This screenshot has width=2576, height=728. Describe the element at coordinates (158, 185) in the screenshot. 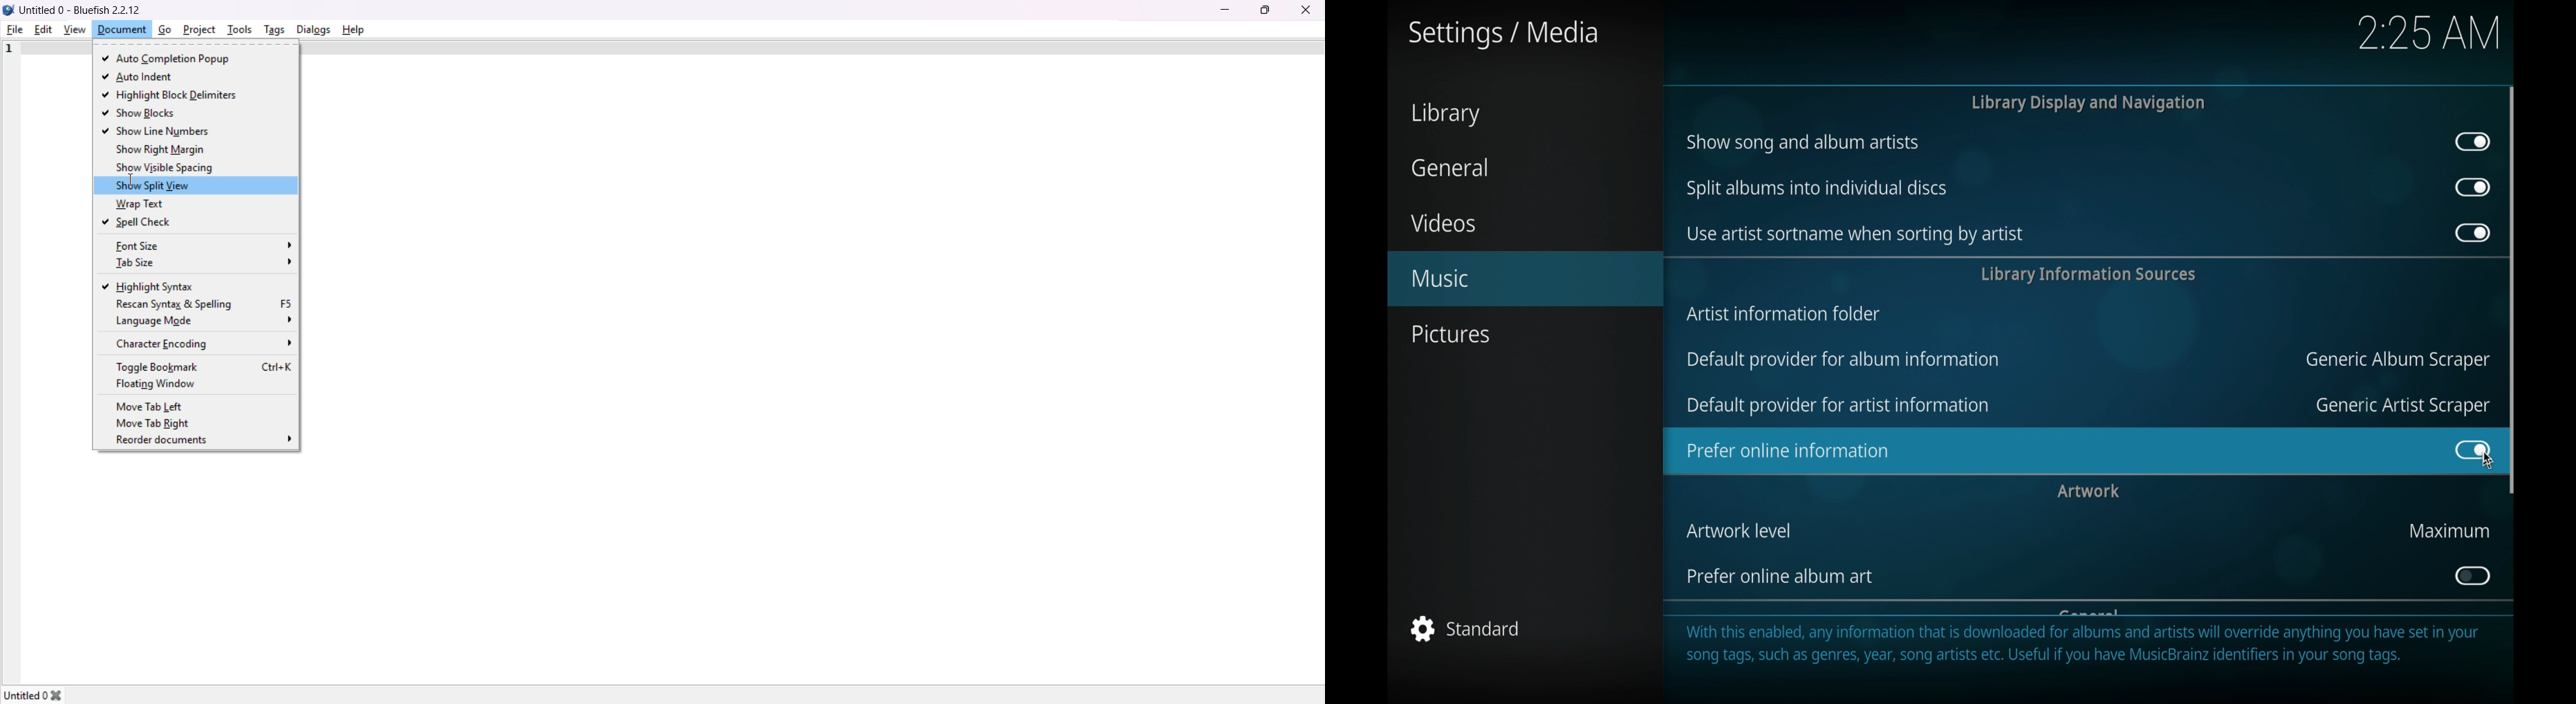

I see `show split view` at that location.